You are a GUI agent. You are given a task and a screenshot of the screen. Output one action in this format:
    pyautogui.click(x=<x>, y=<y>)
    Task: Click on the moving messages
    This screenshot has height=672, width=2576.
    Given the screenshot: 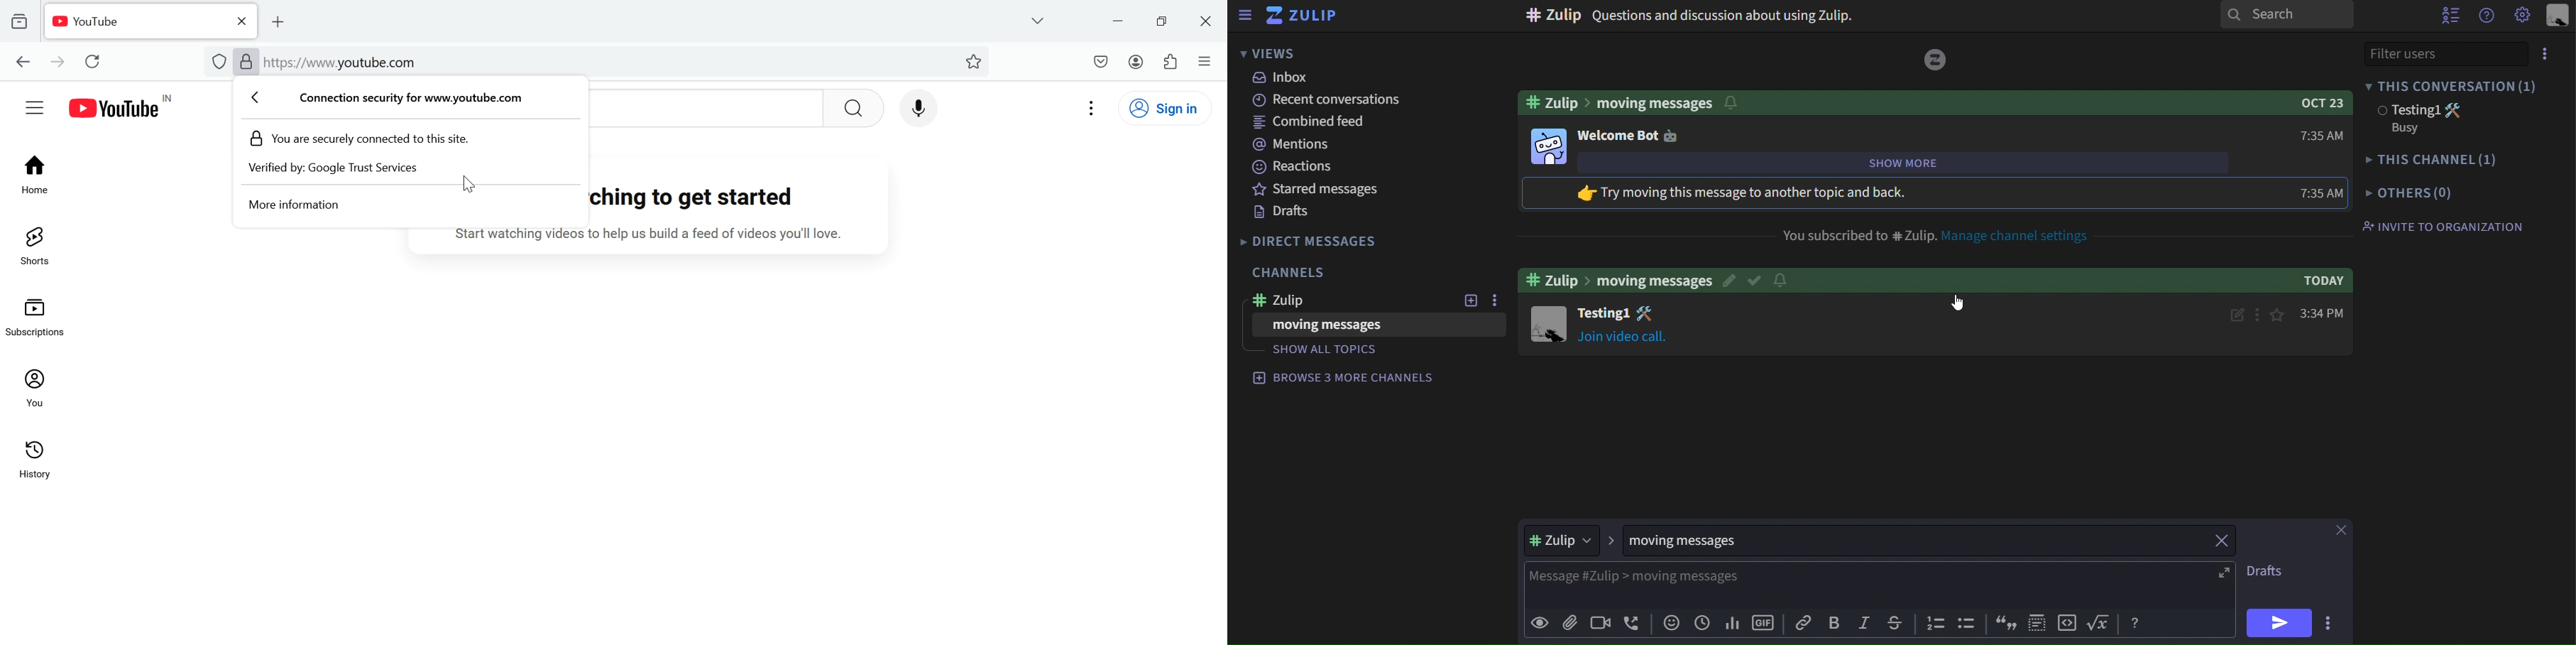 What is the action you would take?
    pyautogui.click(x=1334, y=325)
    